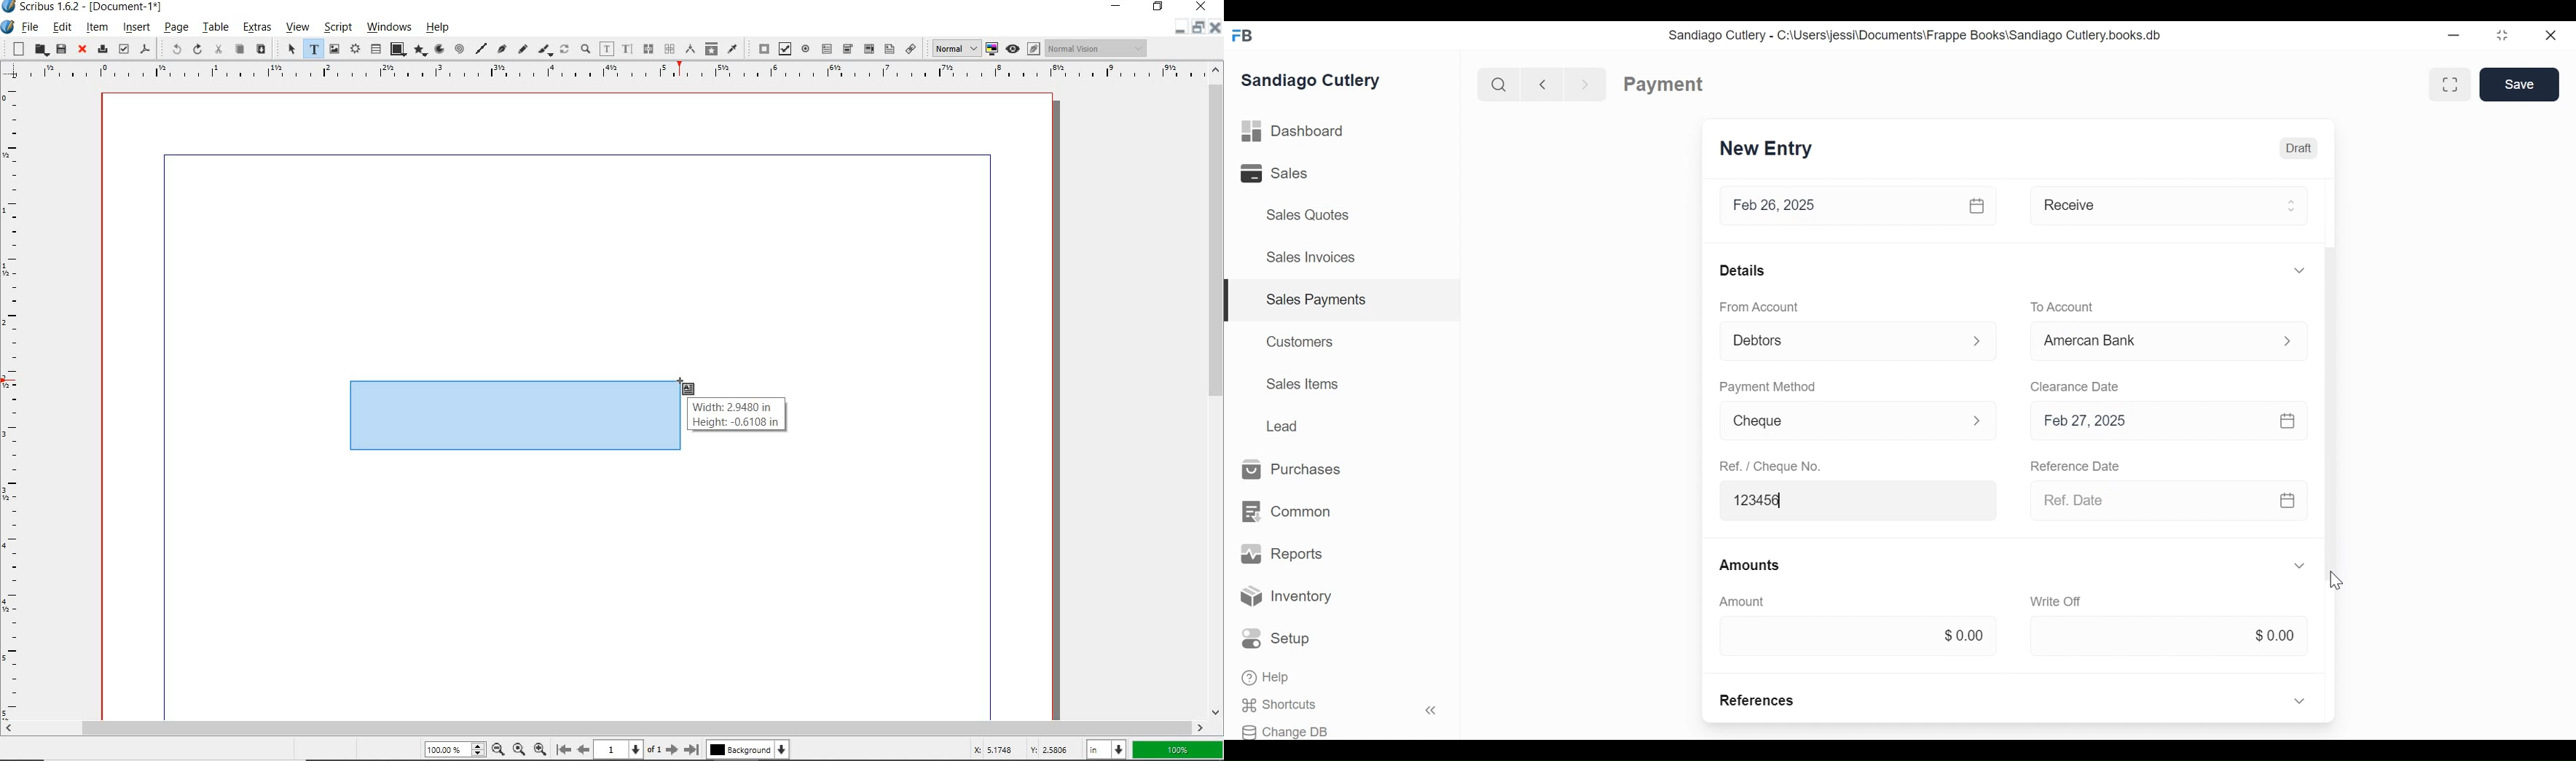 This screenshot has height=784, width=2576. Describe the element at coordinates (2552, 35) in the screenshot. I see `Close ` at that location.